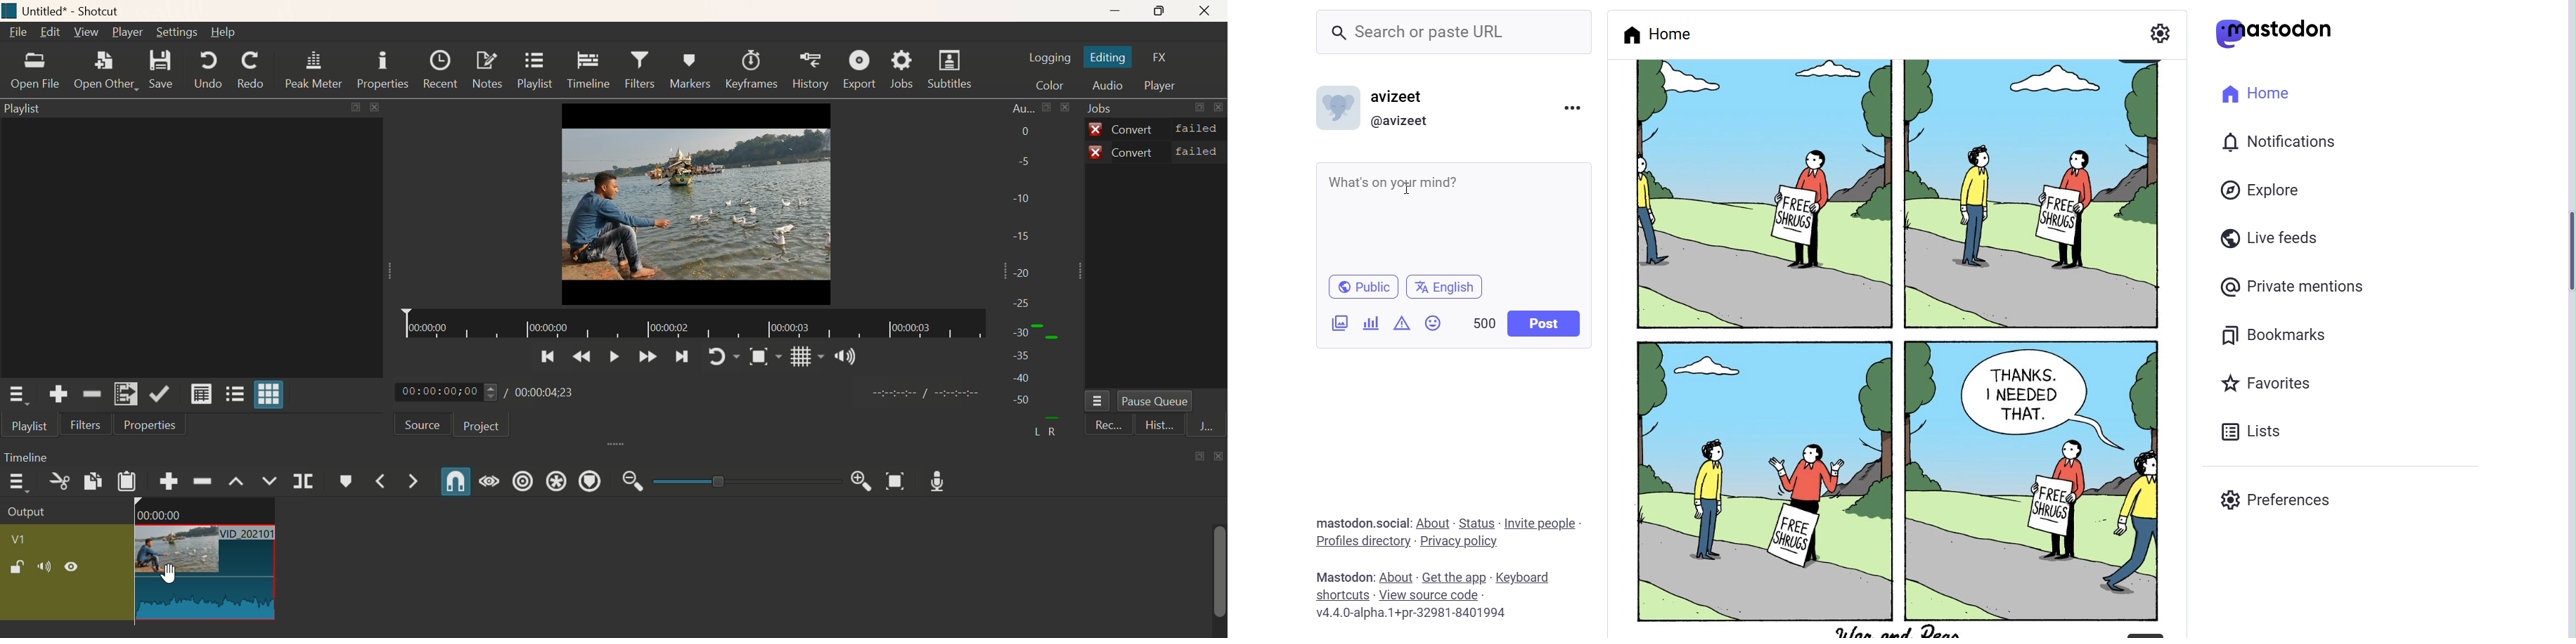  I want to click on Audio, so click(1109, 86).